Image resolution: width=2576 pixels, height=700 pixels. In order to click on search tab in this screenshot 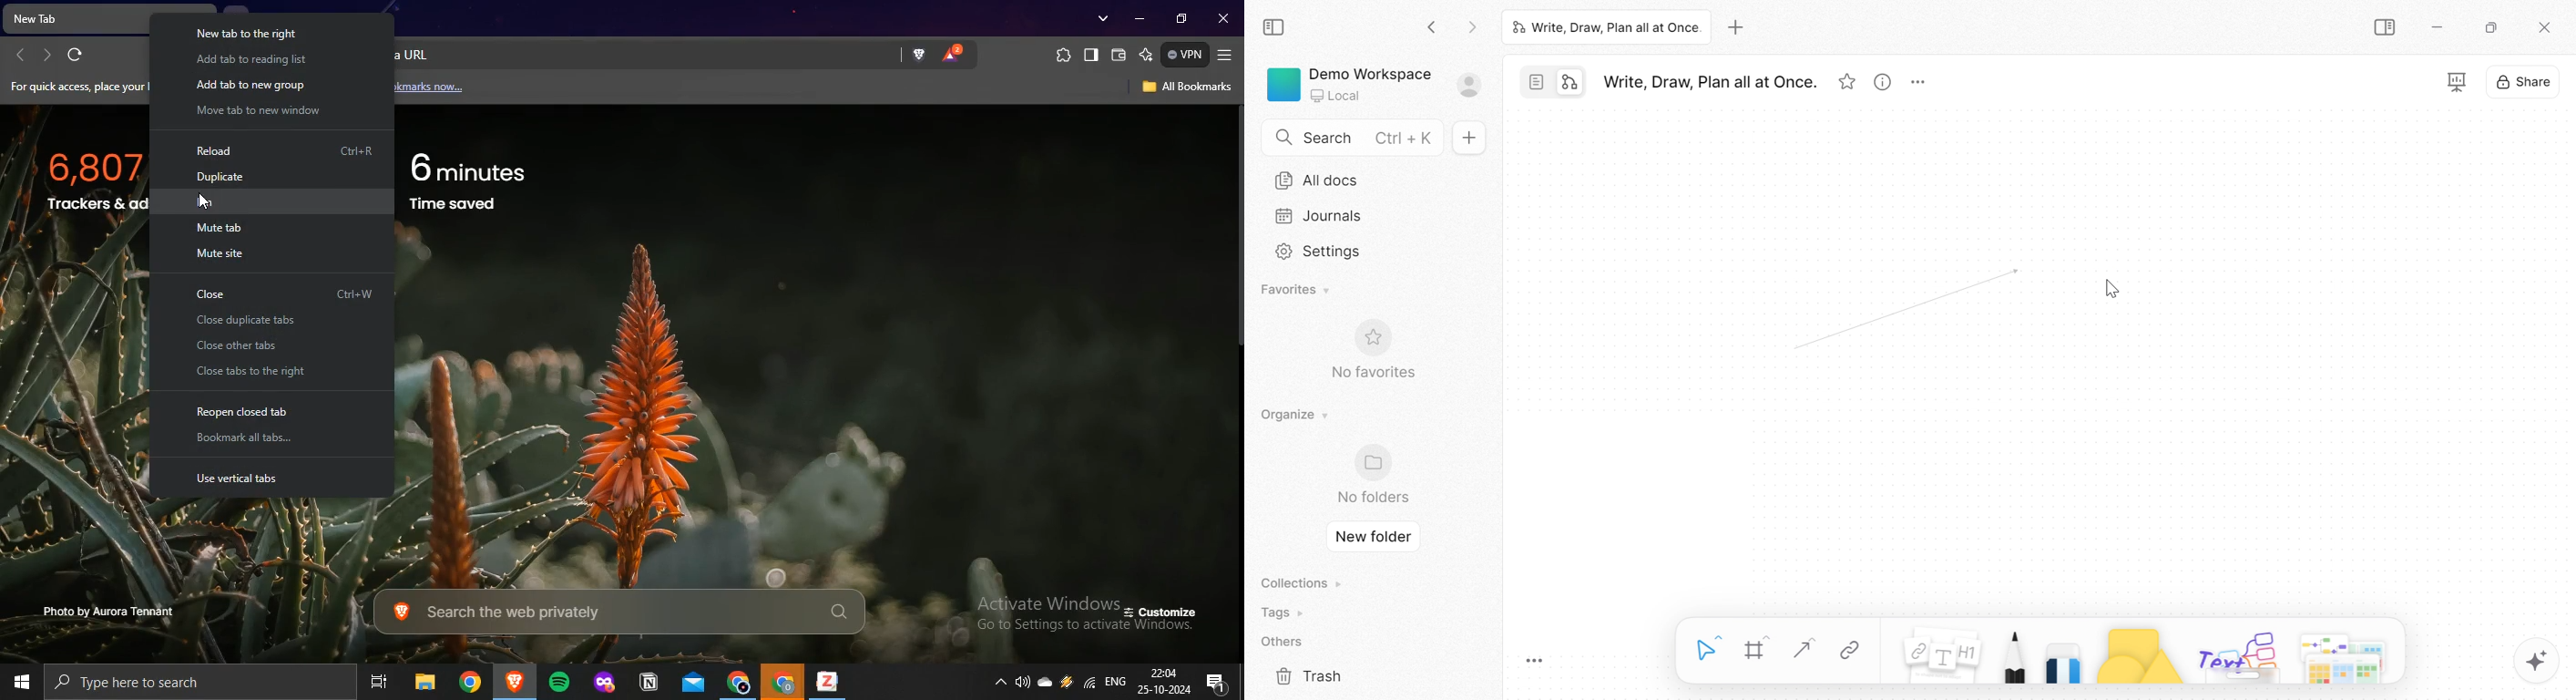, I will do `click(609, 613)`.